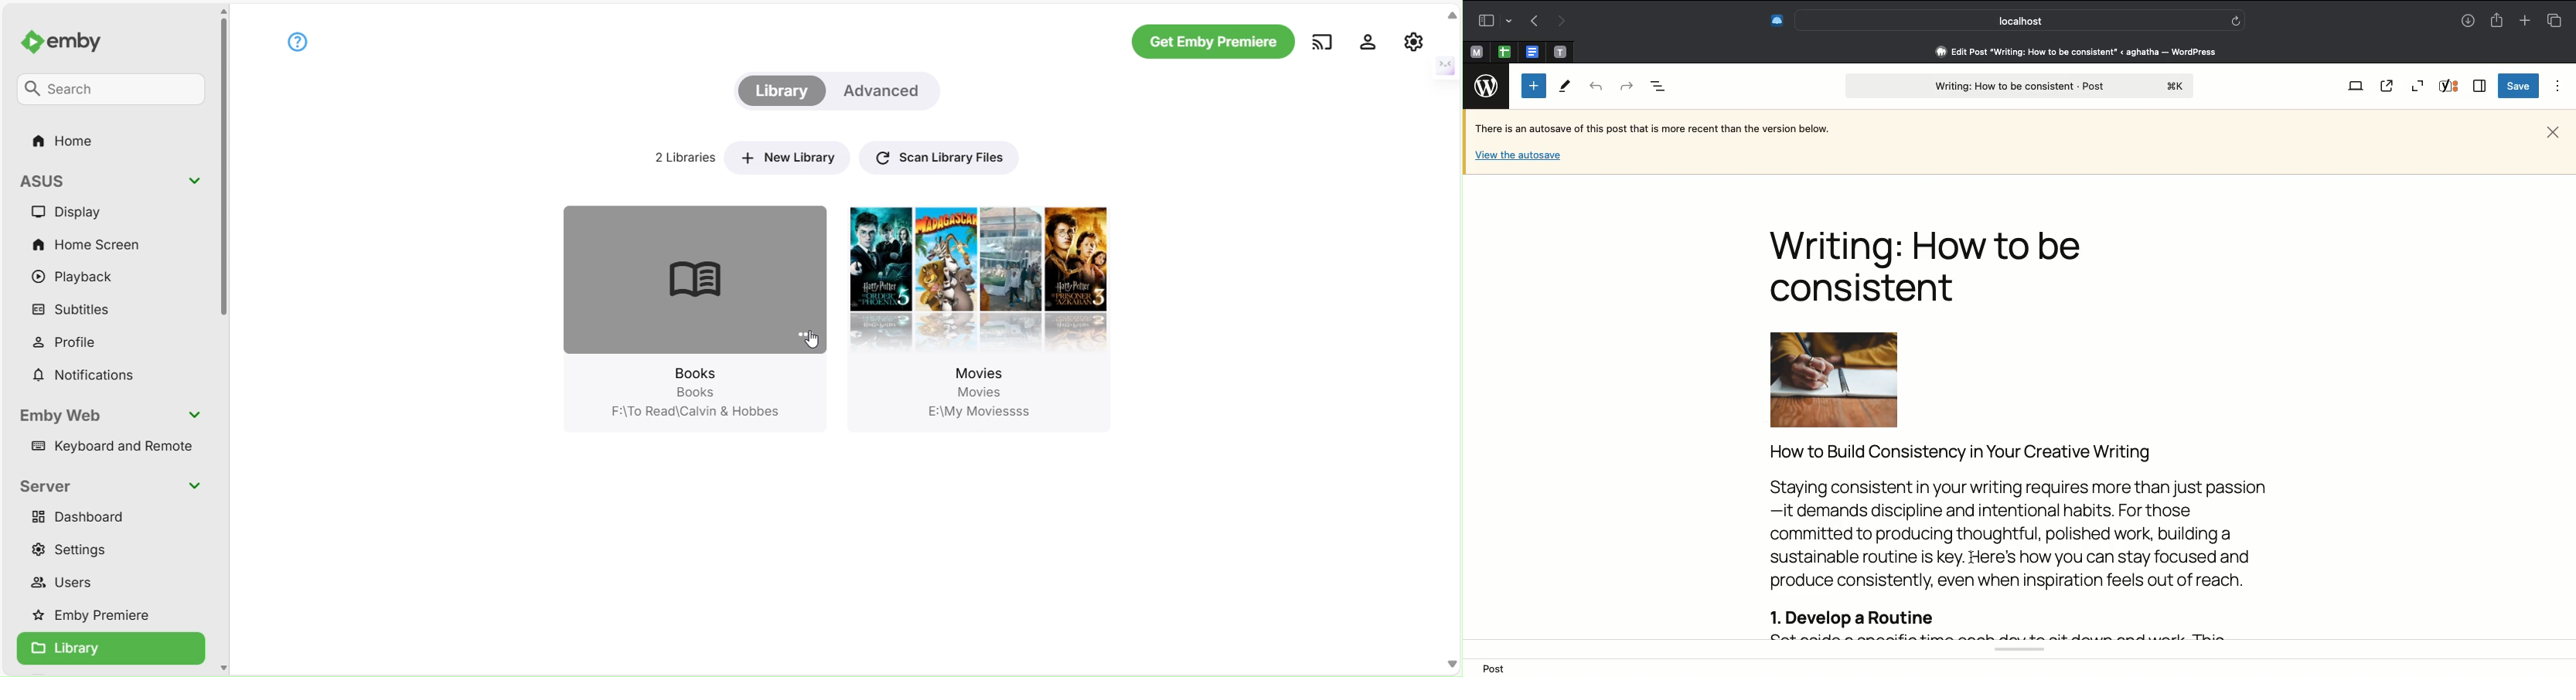  Describe the element at coordinates (1534, 86) in the screenshot. I see `Add new block` at that location.